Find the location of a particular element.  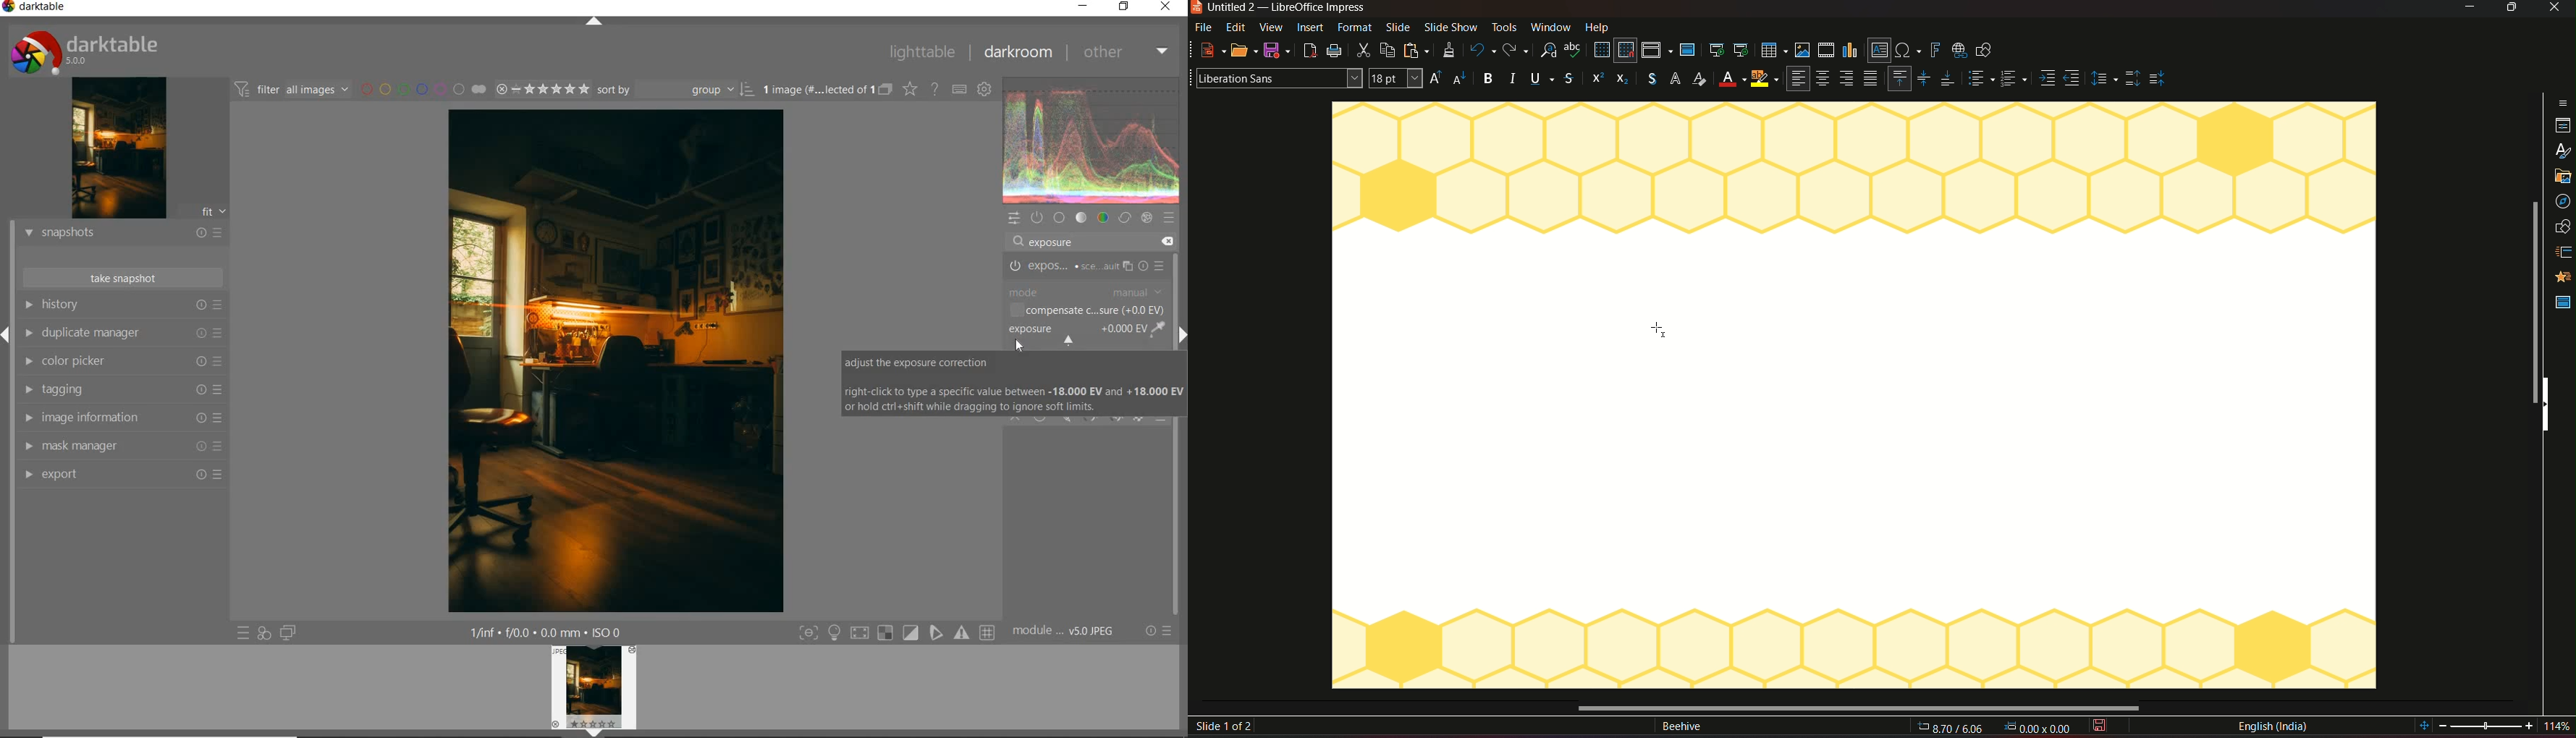

export is located at coordinates (121, 476).